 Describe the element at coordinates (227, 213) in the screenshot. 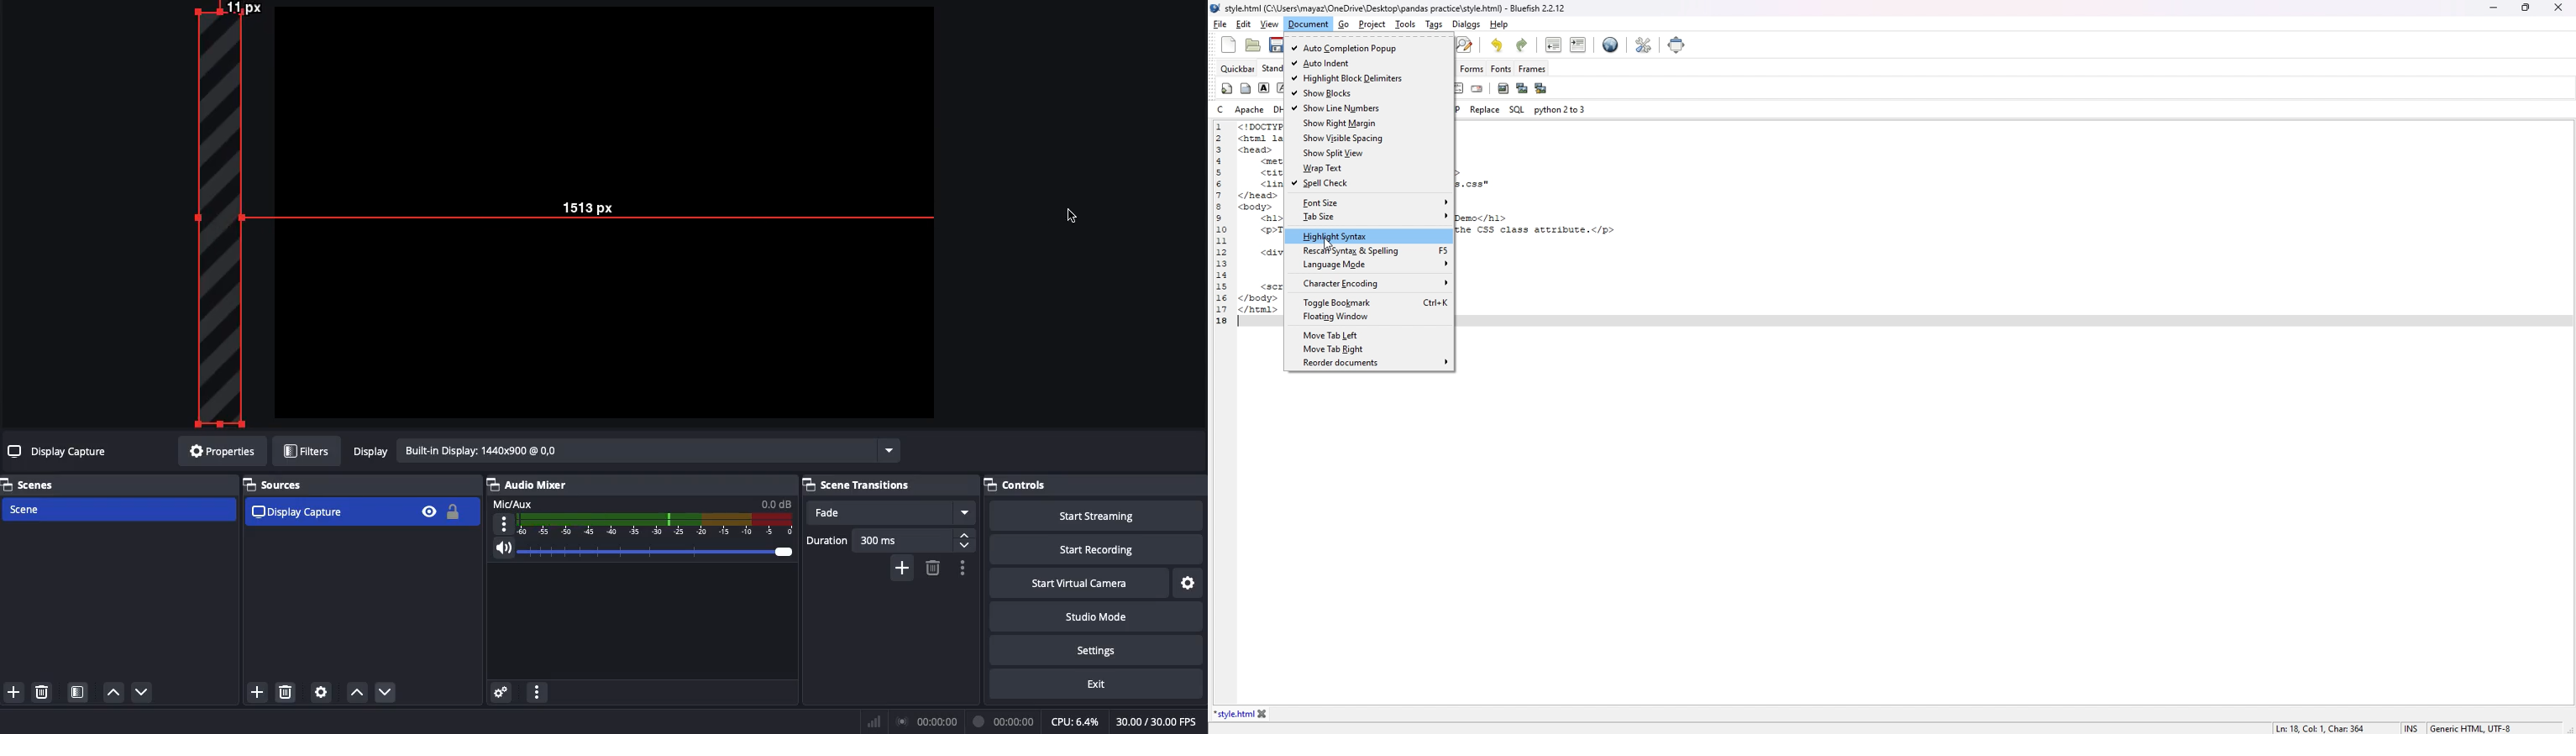

I see `Drag` at that location.